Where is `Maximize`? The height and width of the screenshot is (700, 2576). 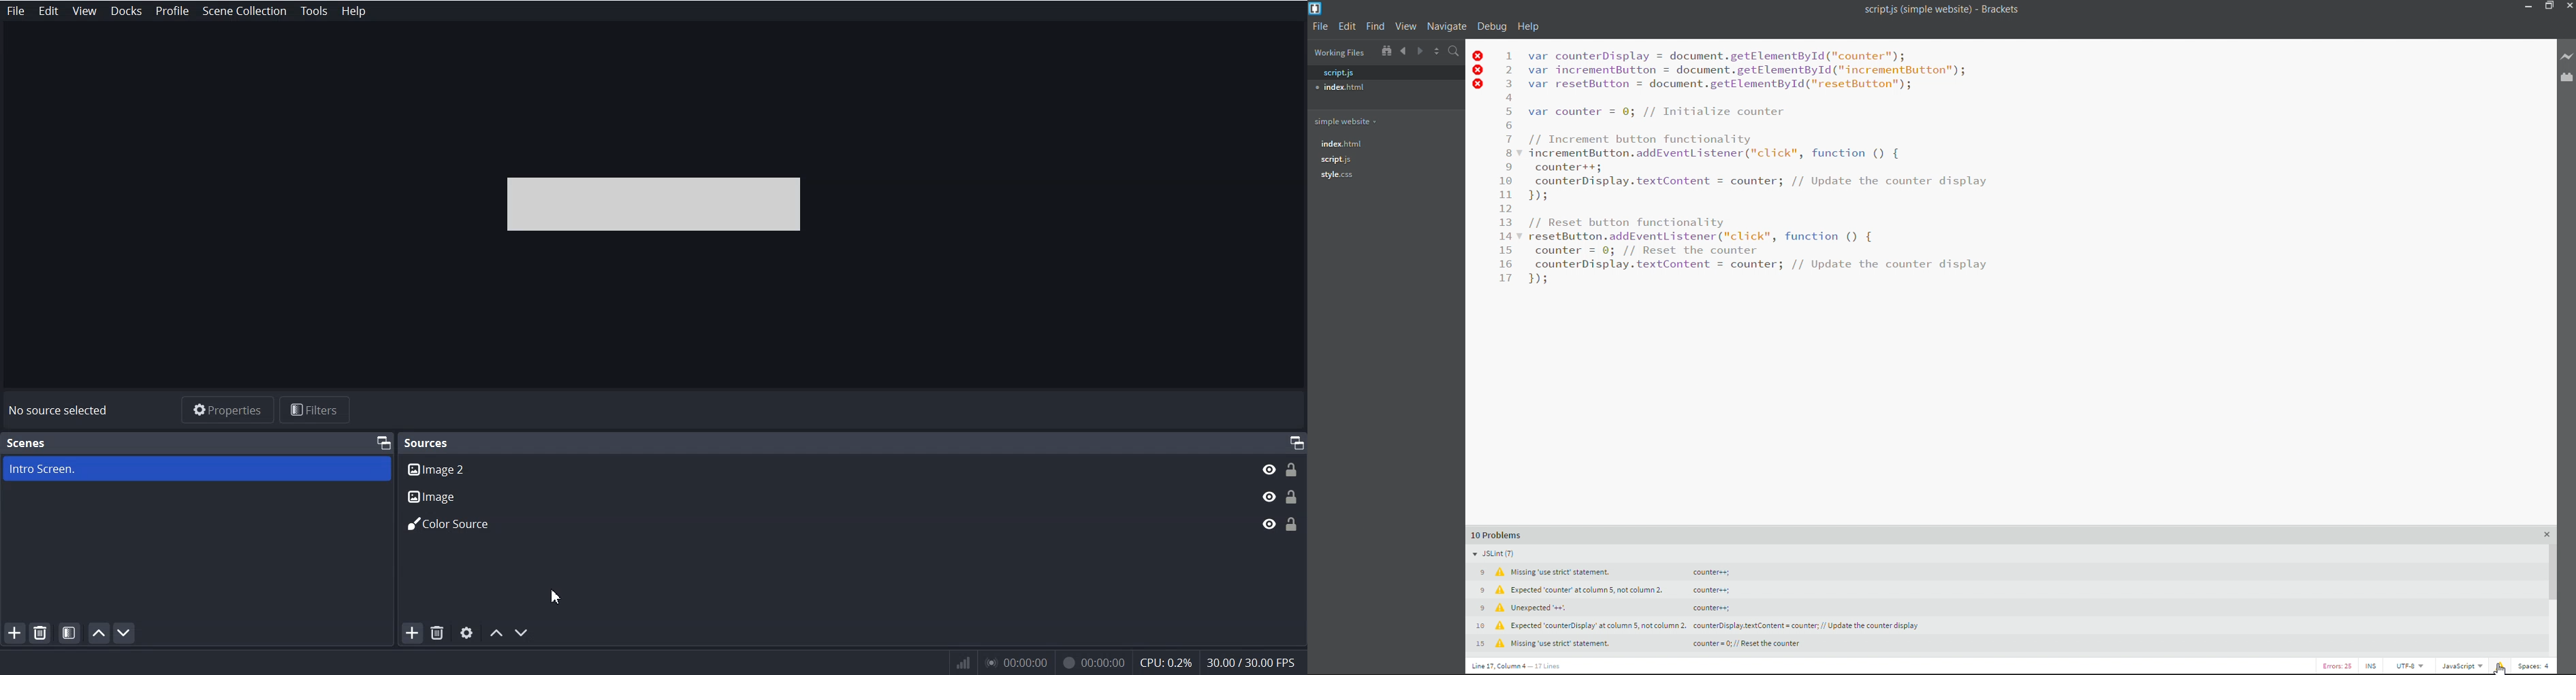 Maximize is located at coordinates (383, 442).